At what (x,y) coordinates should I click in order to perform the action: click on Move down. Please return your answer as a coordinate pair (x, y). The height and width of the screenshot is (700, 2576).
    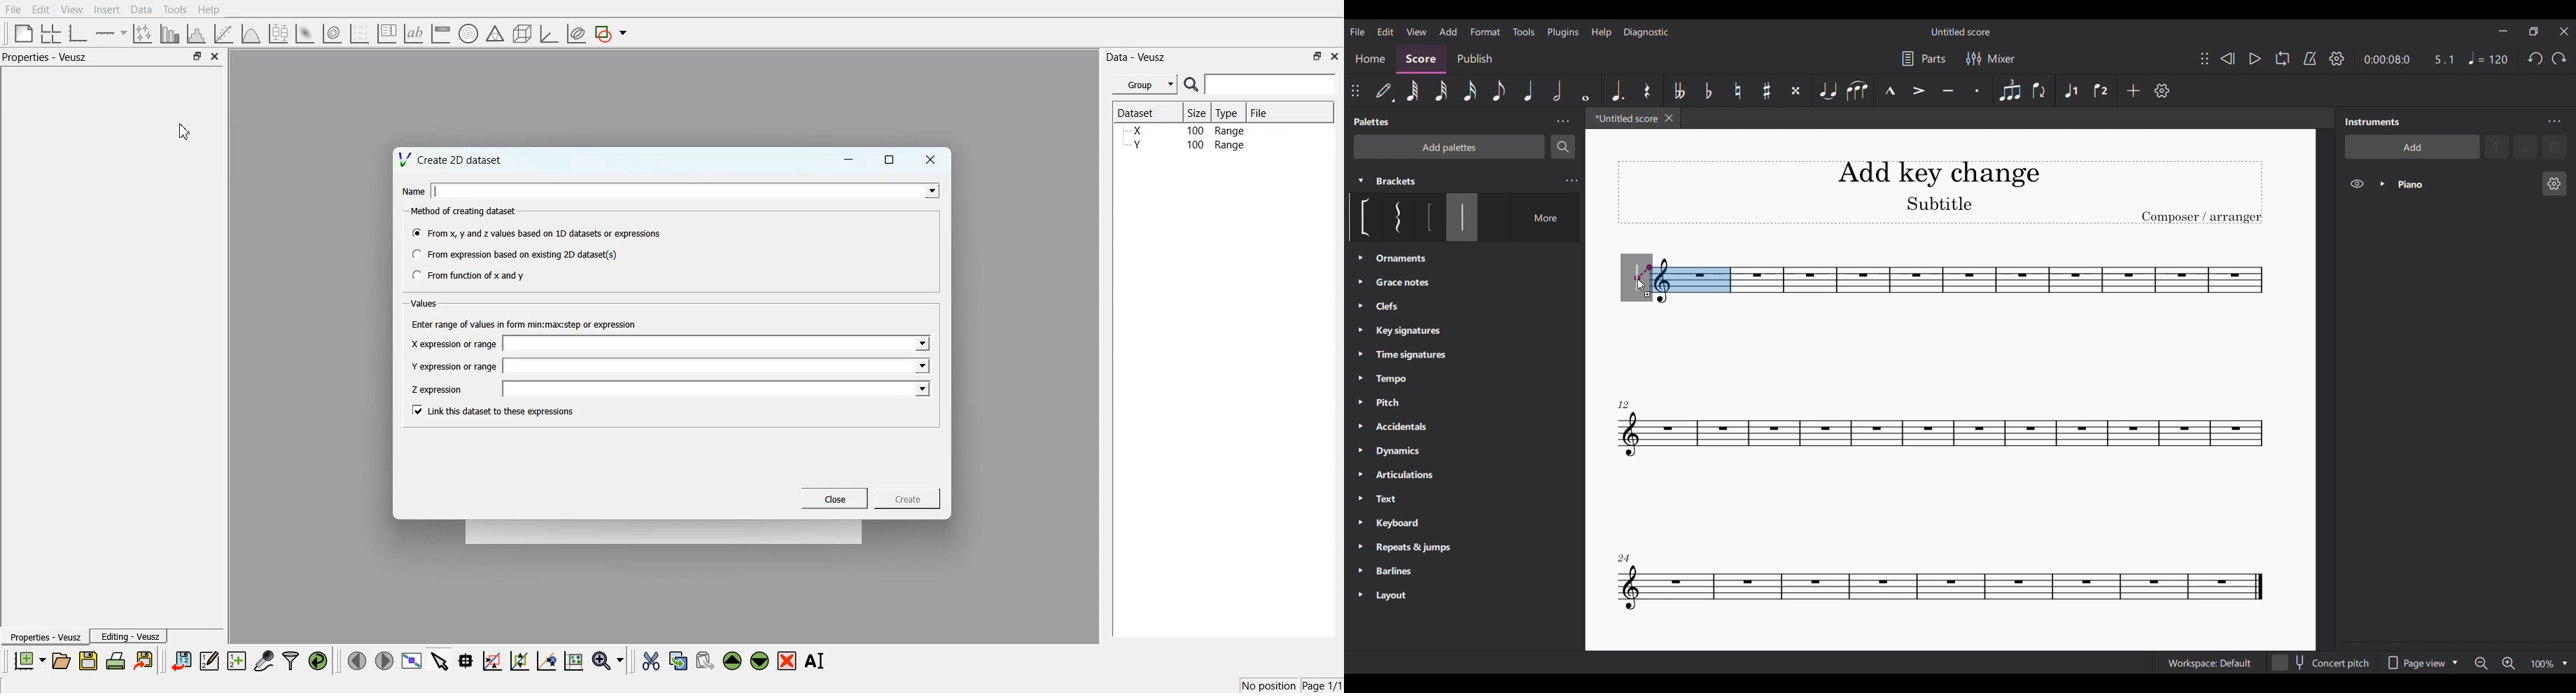
    Looking at the image, I should click on (2526, 147).